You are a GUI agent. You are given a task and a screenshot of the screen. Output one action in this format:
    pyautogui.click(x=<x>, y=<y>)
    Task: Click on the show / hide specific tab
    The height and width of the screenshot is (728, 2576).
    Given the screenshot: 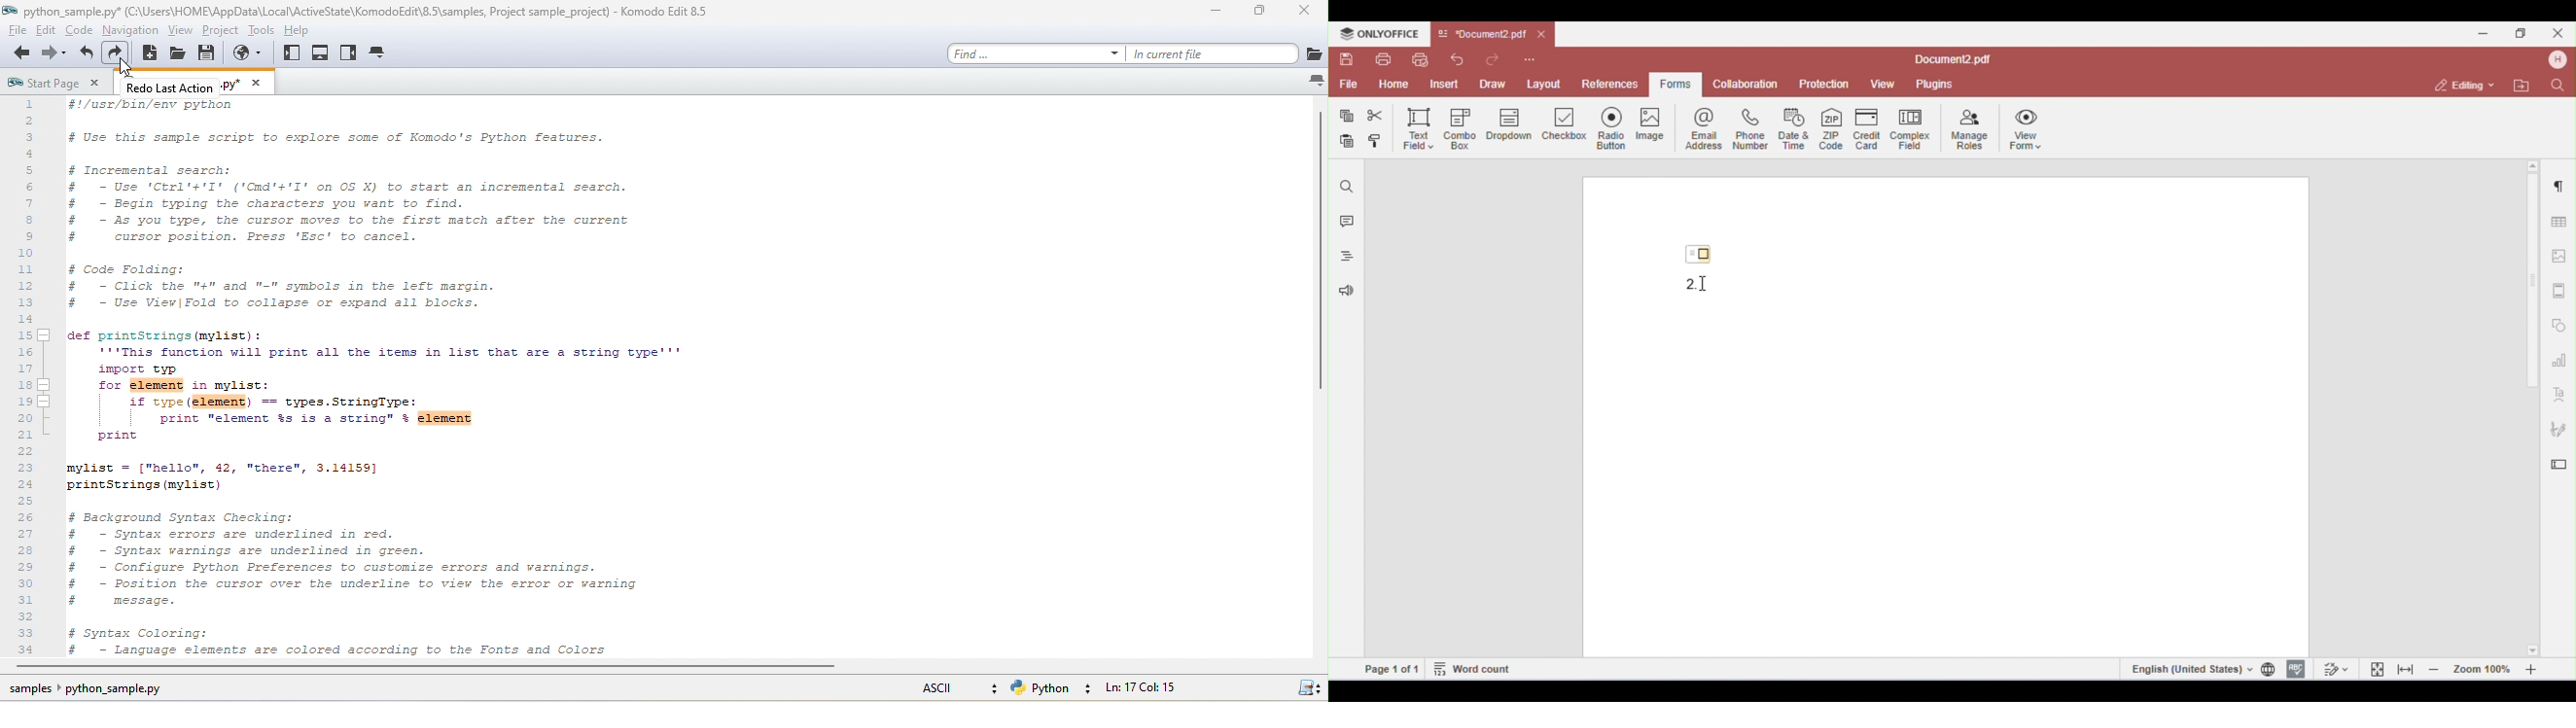 What is the action you would take?
    pyautogui.click(x=387, y=56)
    